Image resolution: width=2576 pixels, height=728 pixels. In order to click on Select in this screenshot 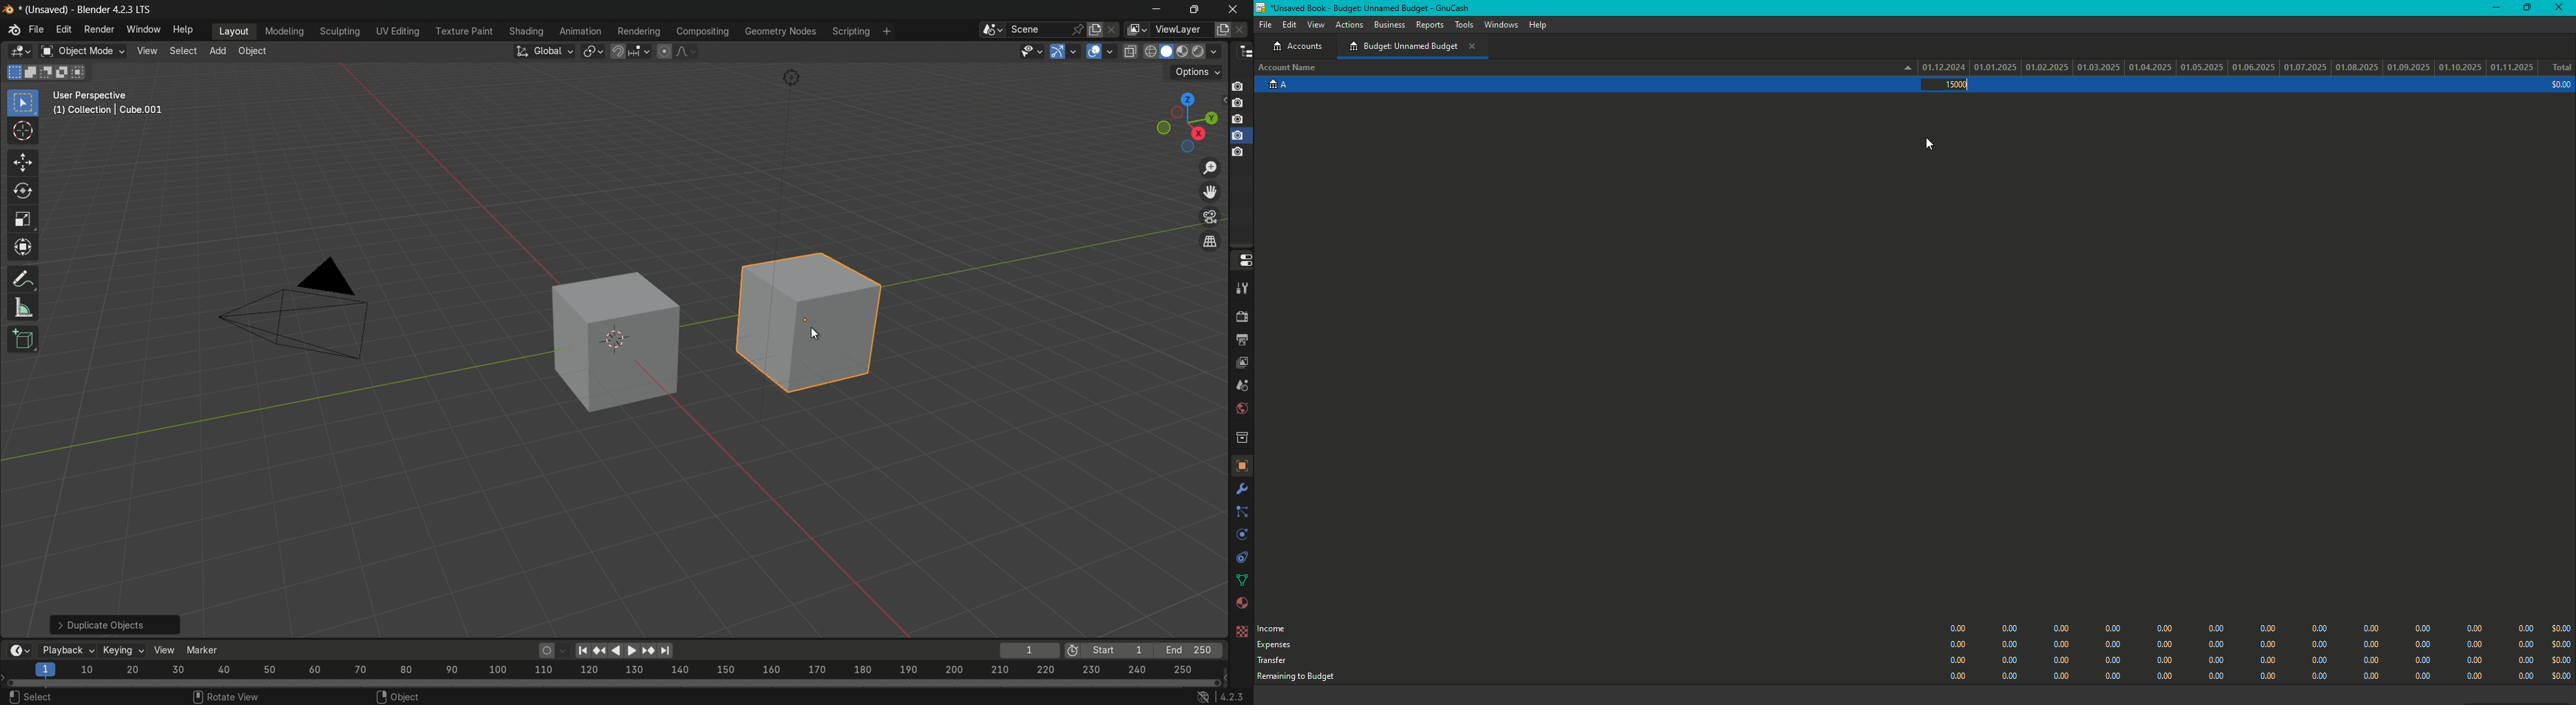, I will do `click(28, 696)`.